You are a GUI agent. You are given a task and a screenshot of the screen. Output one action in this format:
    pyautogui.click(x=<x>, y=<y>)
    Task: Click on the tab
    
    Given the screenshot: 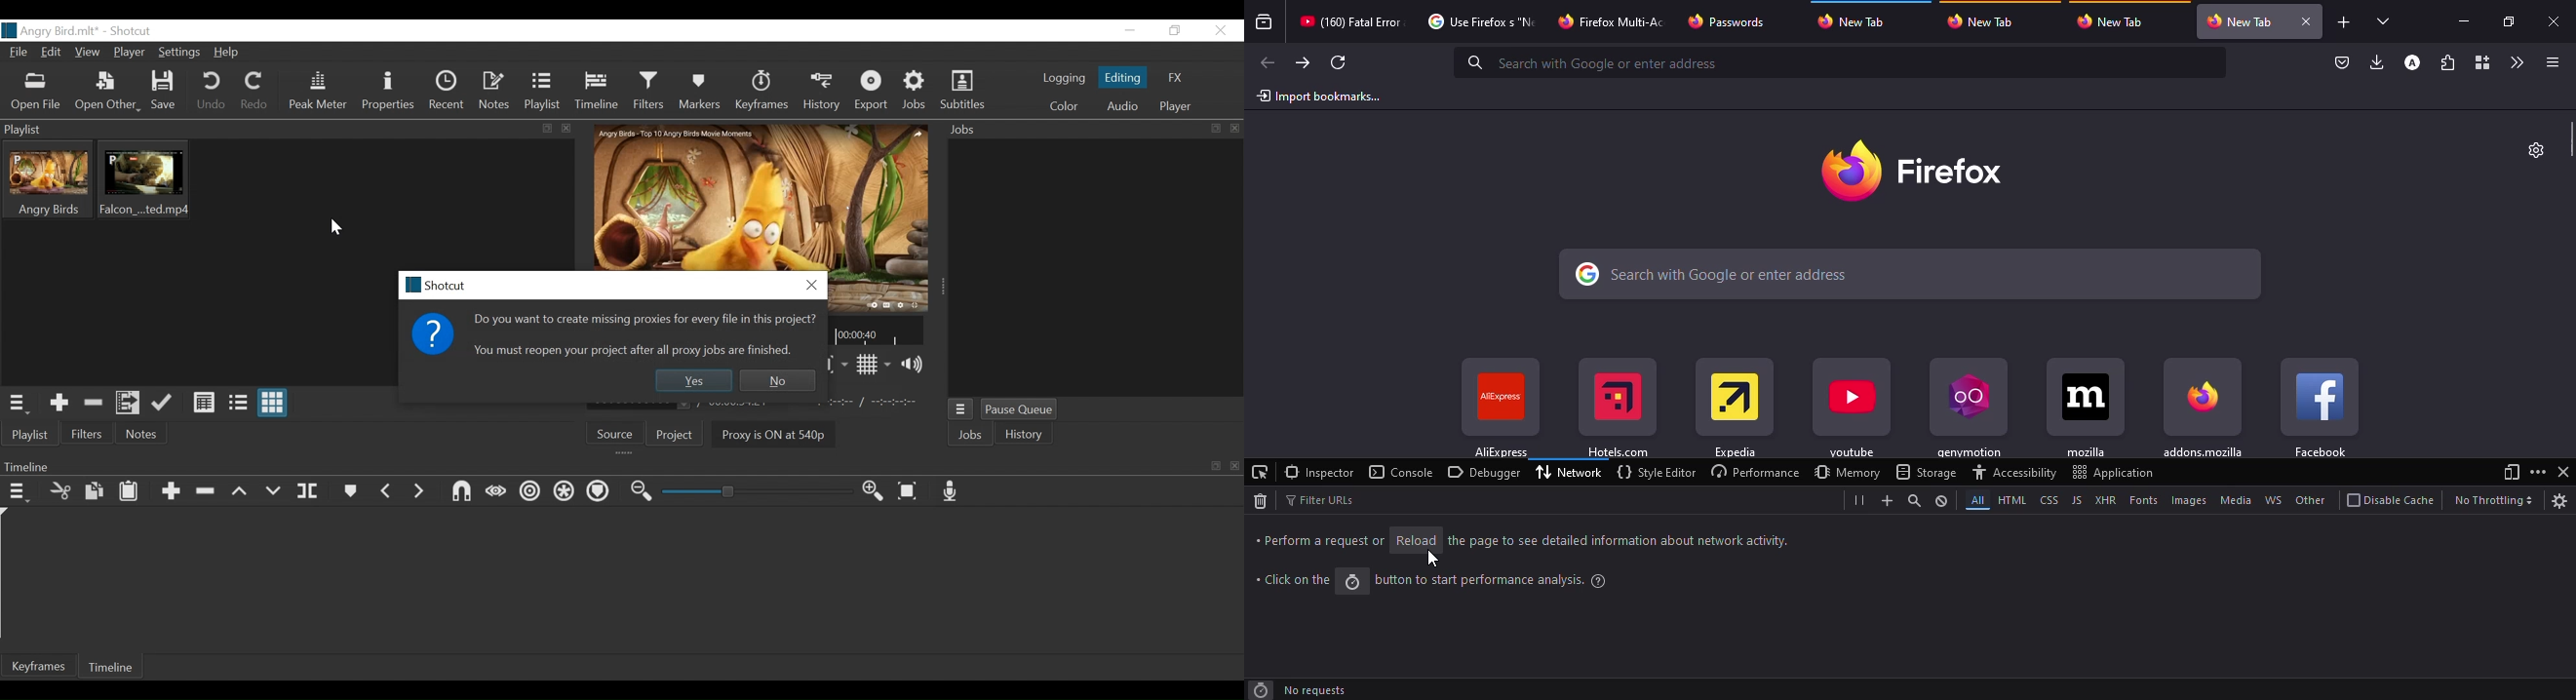 What is the action you would take?
    pyautogui.click(x=1610, y=21)
    